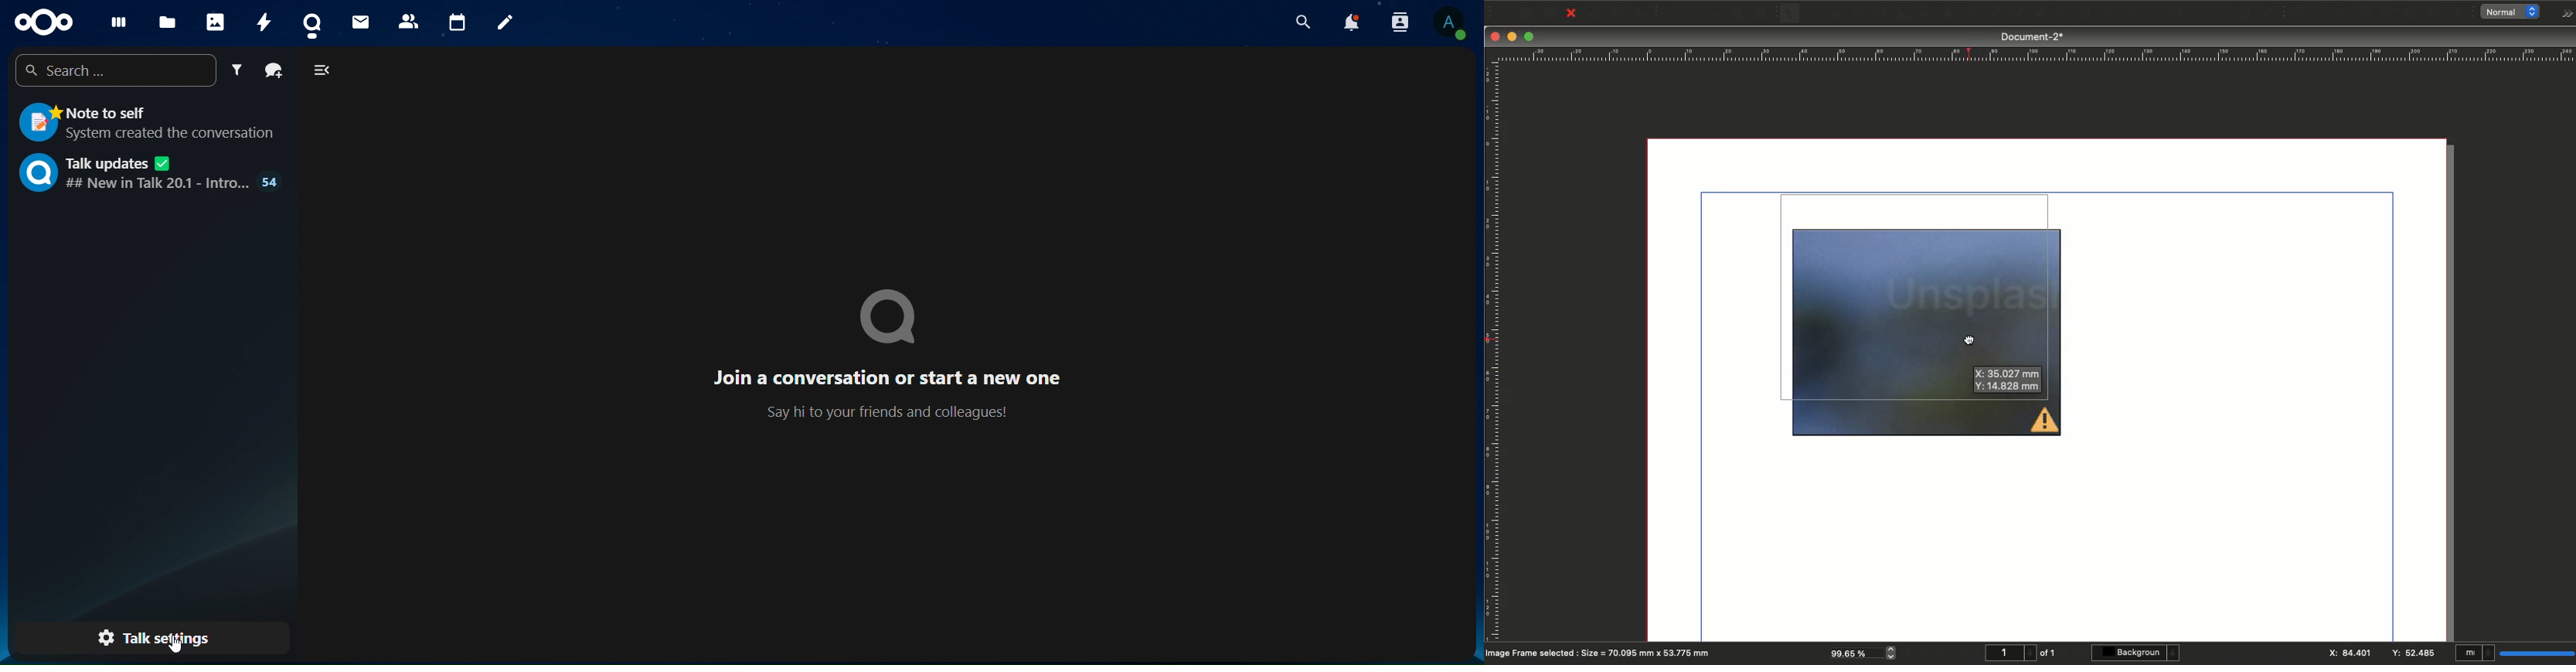 The image size is (2576, 672). What do you see at coordinates (2387, 14) in the screenshot?
I see `PDF combo box` at bounding box center [2387, 14].